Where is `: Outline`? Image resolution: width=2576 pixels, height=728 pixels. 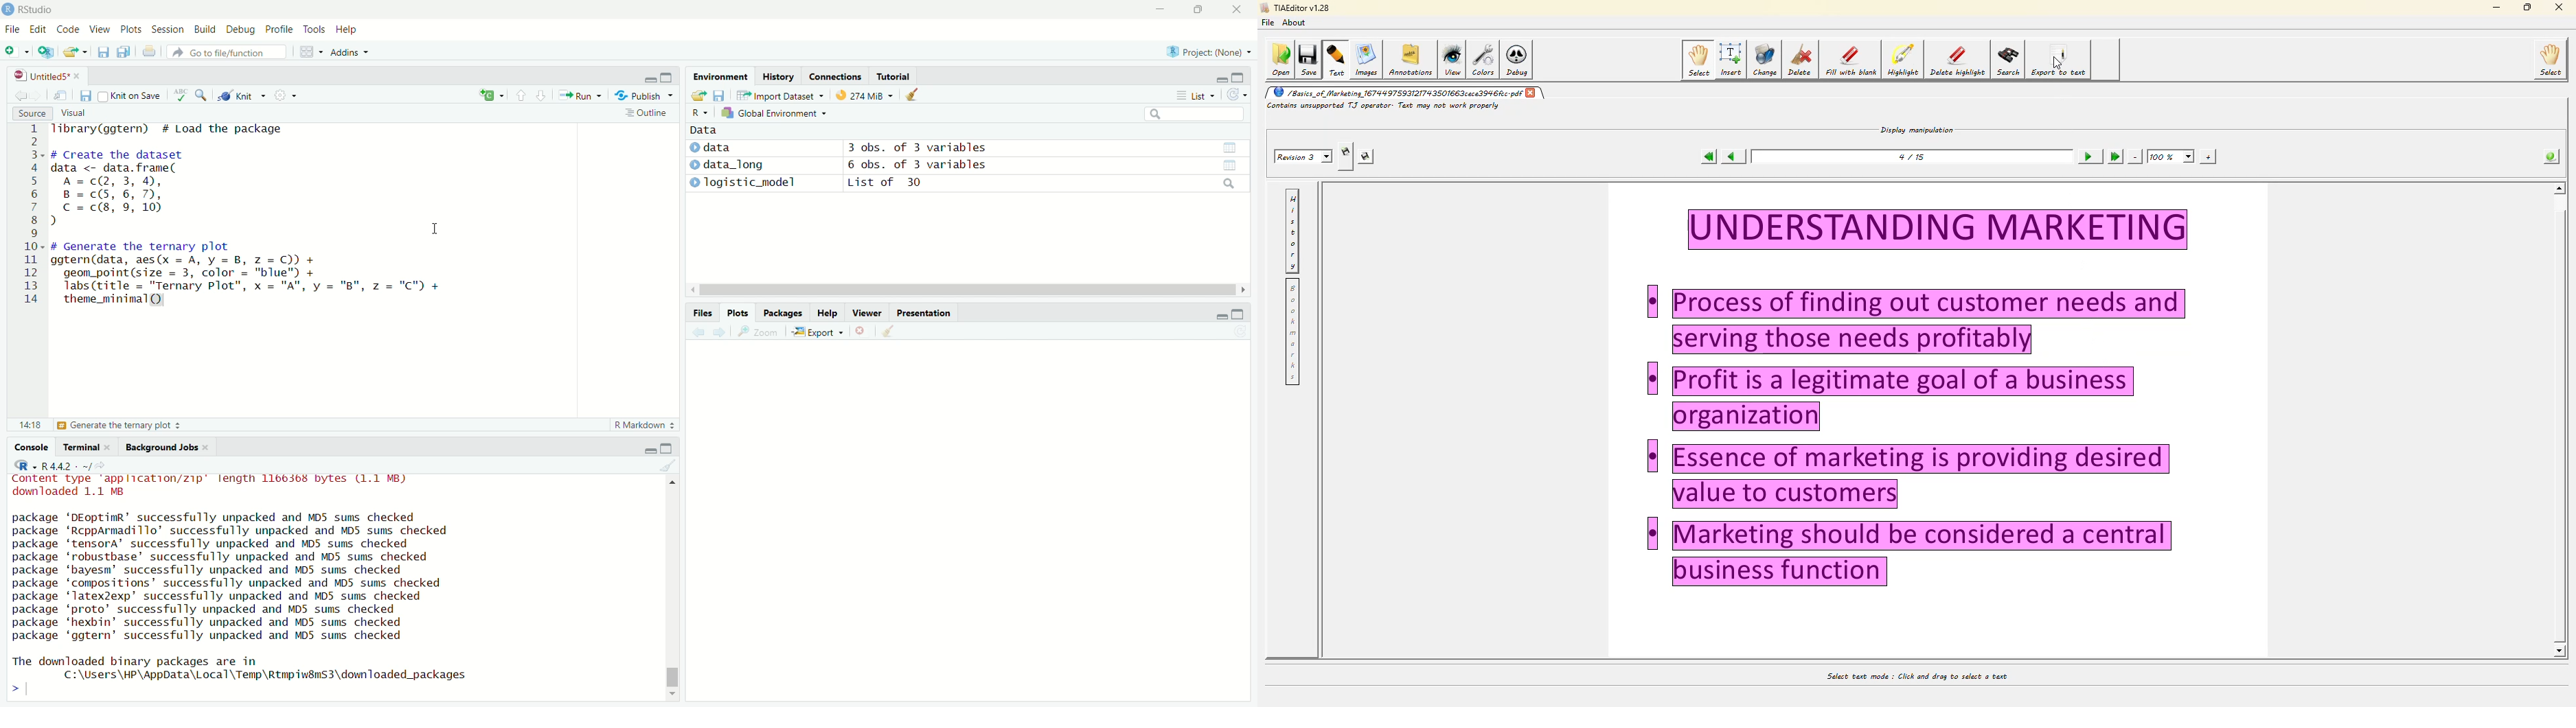
: Outline is located at coordinates (644, 114).